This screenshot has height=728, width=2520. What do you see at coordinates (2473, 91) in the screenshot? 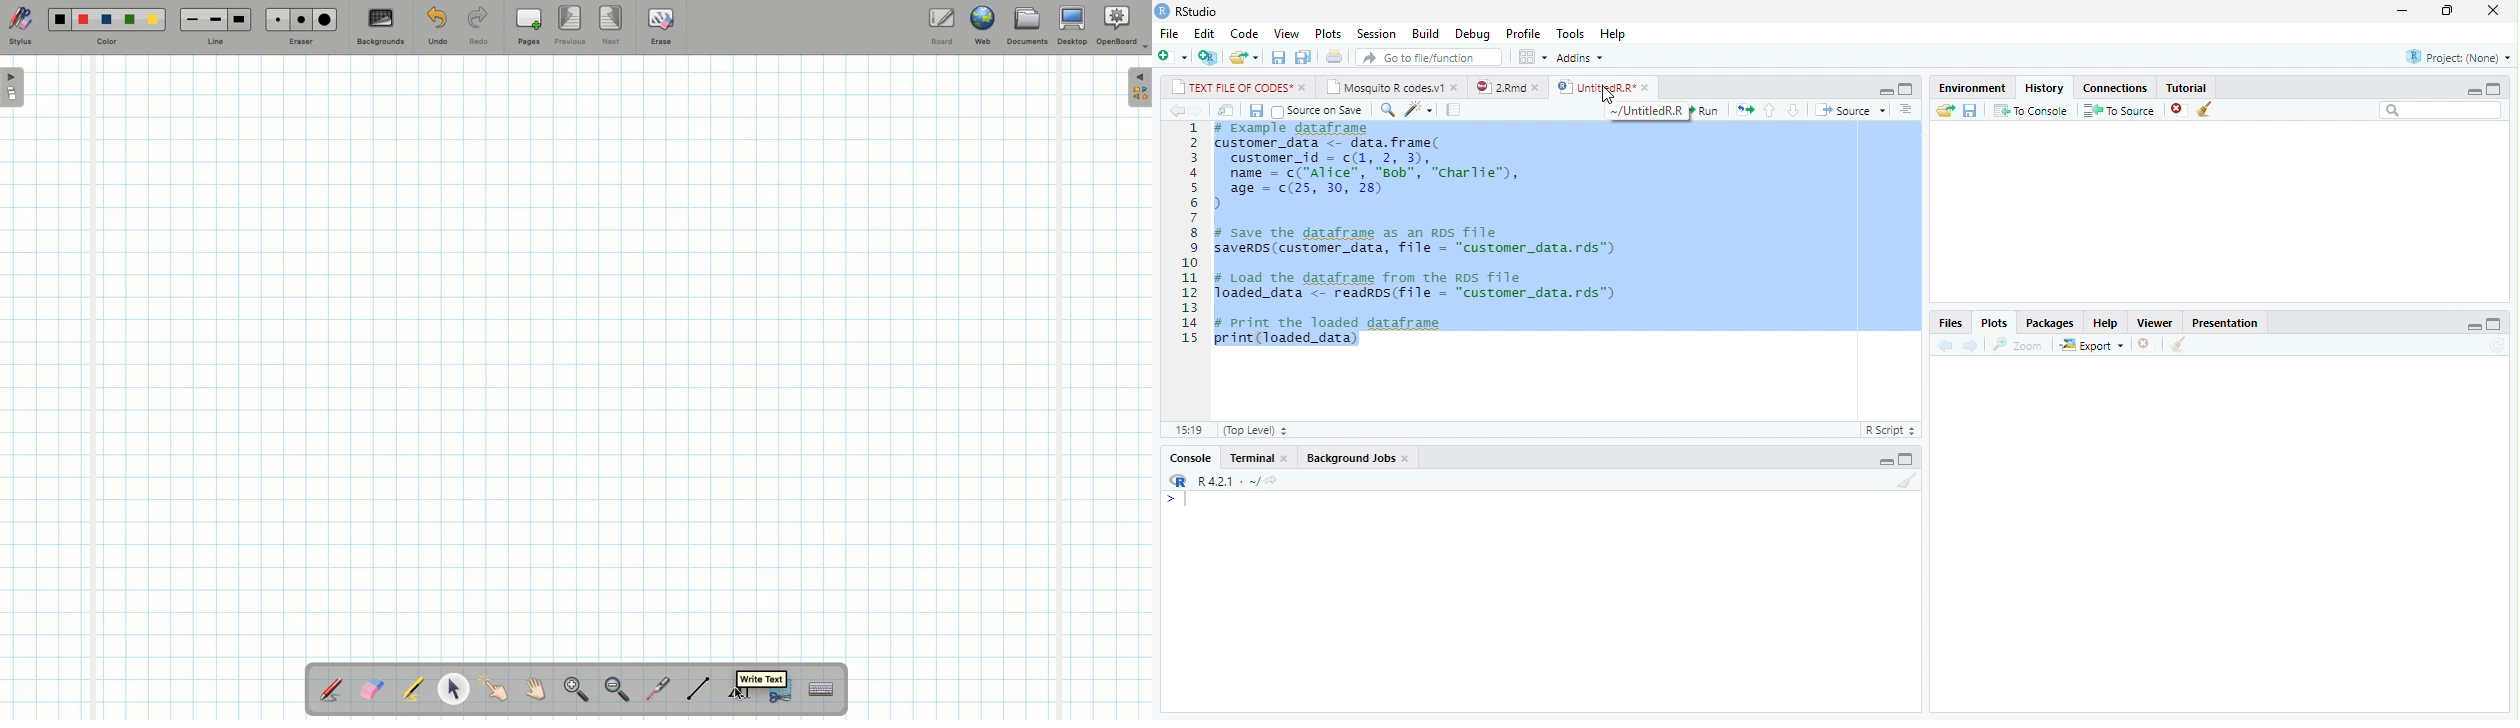
I see `minimize` at bounding box center [2473, 91].